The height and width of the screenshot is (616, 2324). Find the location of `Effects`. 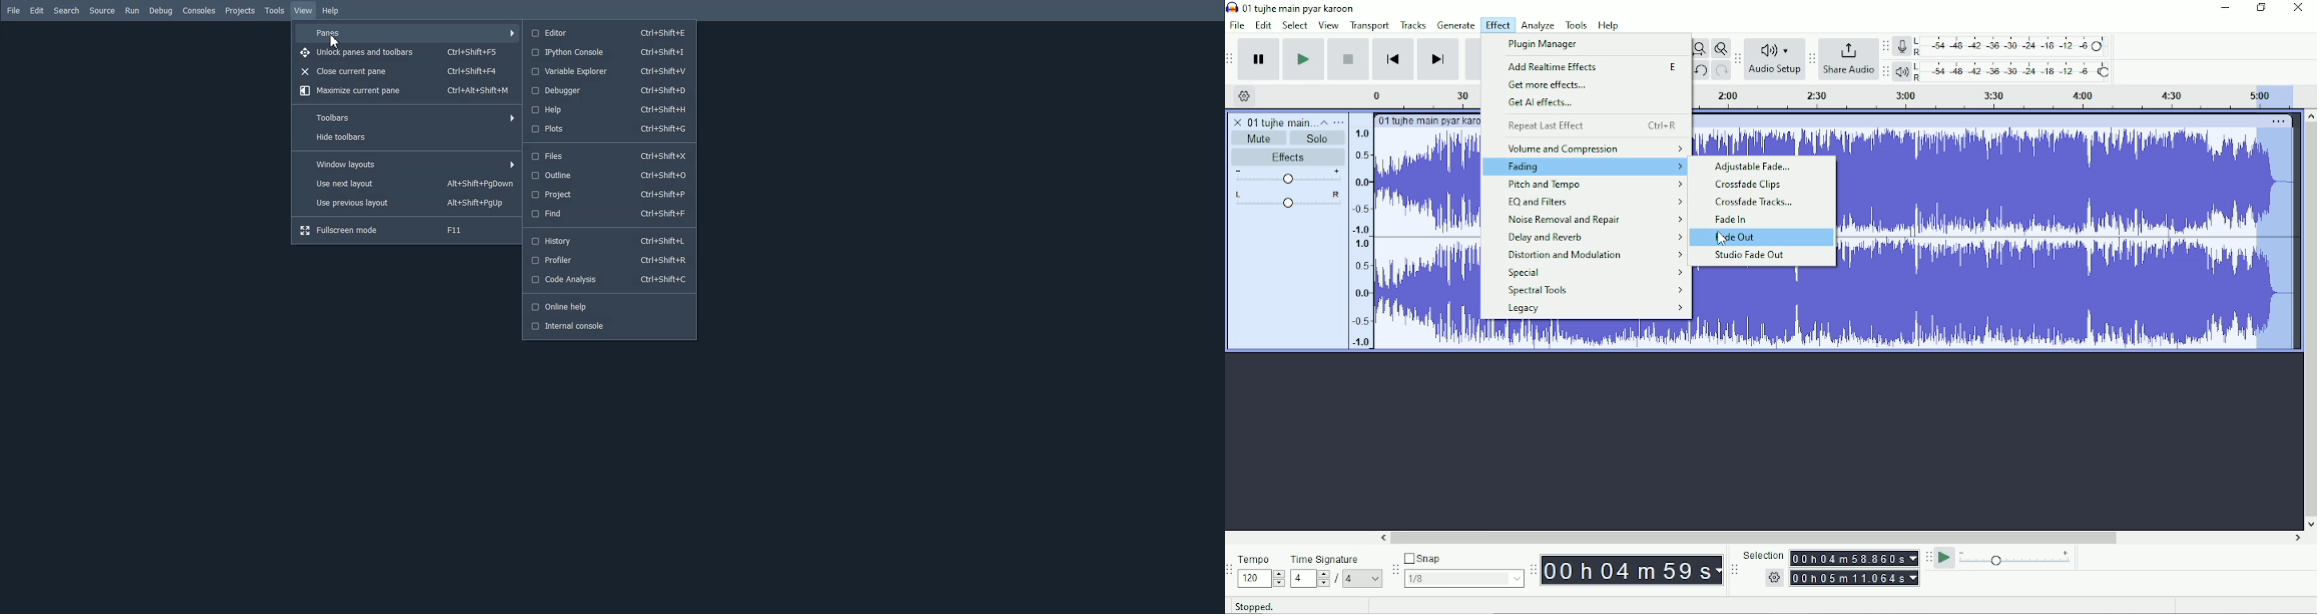

Effects is located at coordinates (1288, 157).